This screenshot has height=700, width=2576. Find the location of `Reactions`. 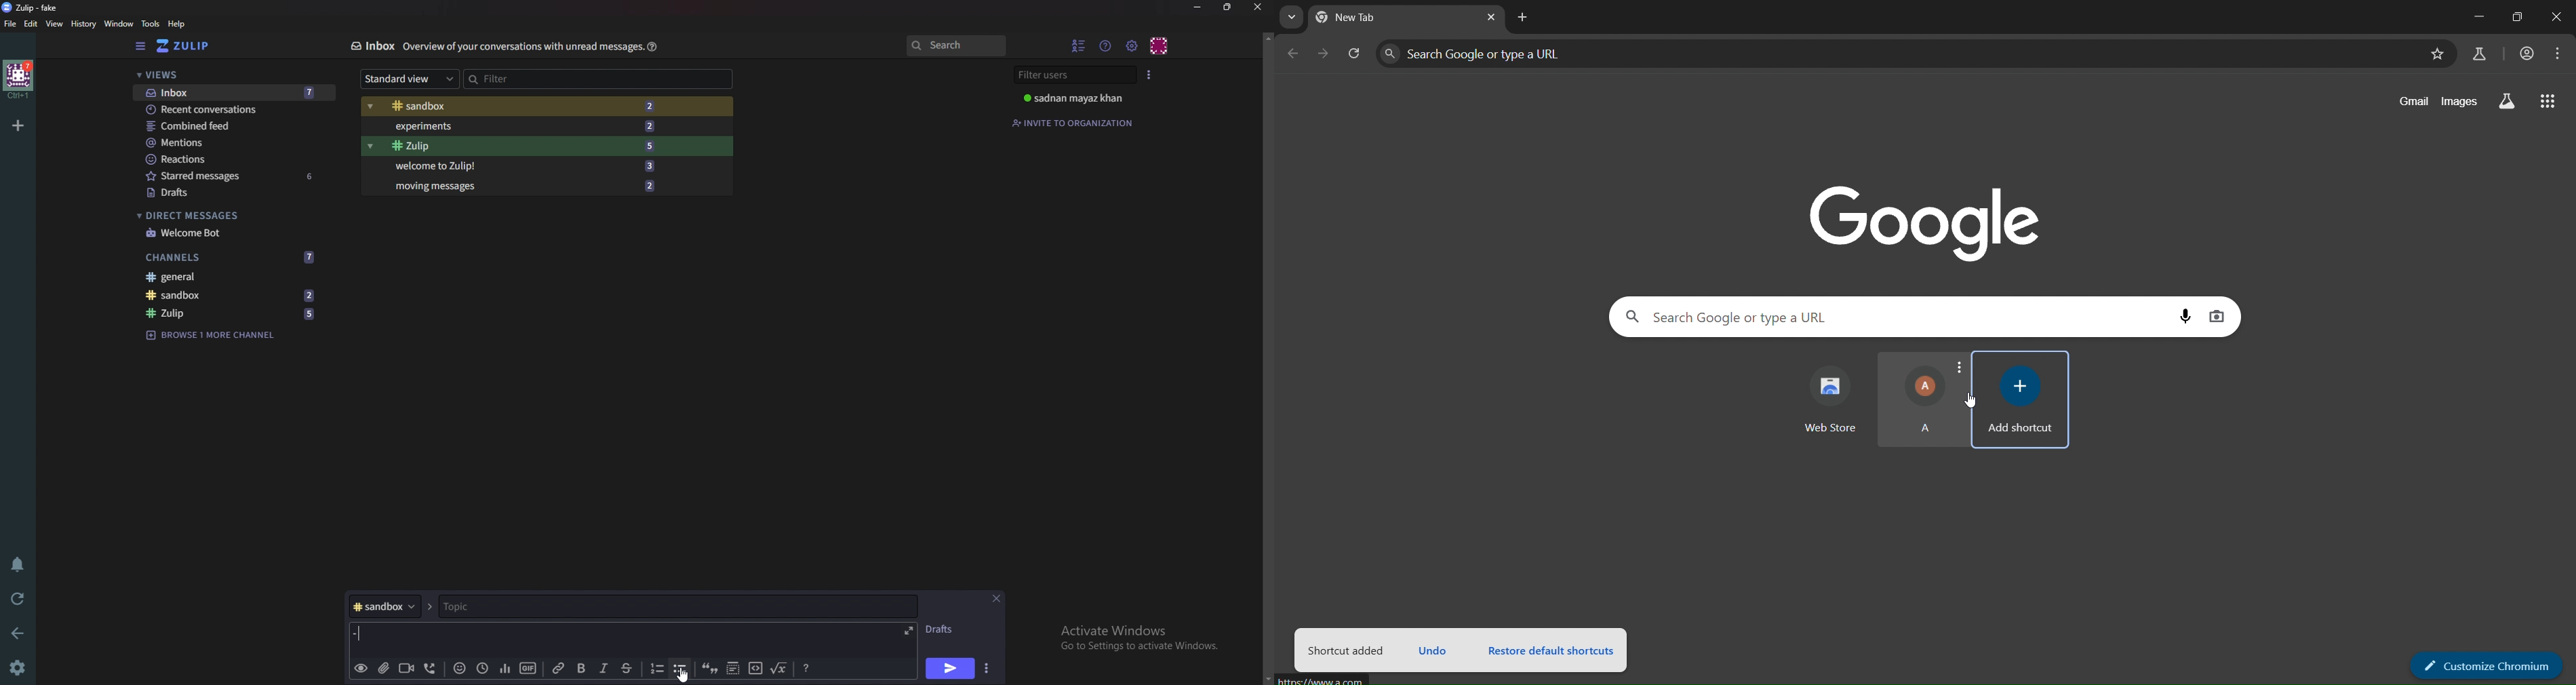

Reactions is located at coordinates (233, 159).